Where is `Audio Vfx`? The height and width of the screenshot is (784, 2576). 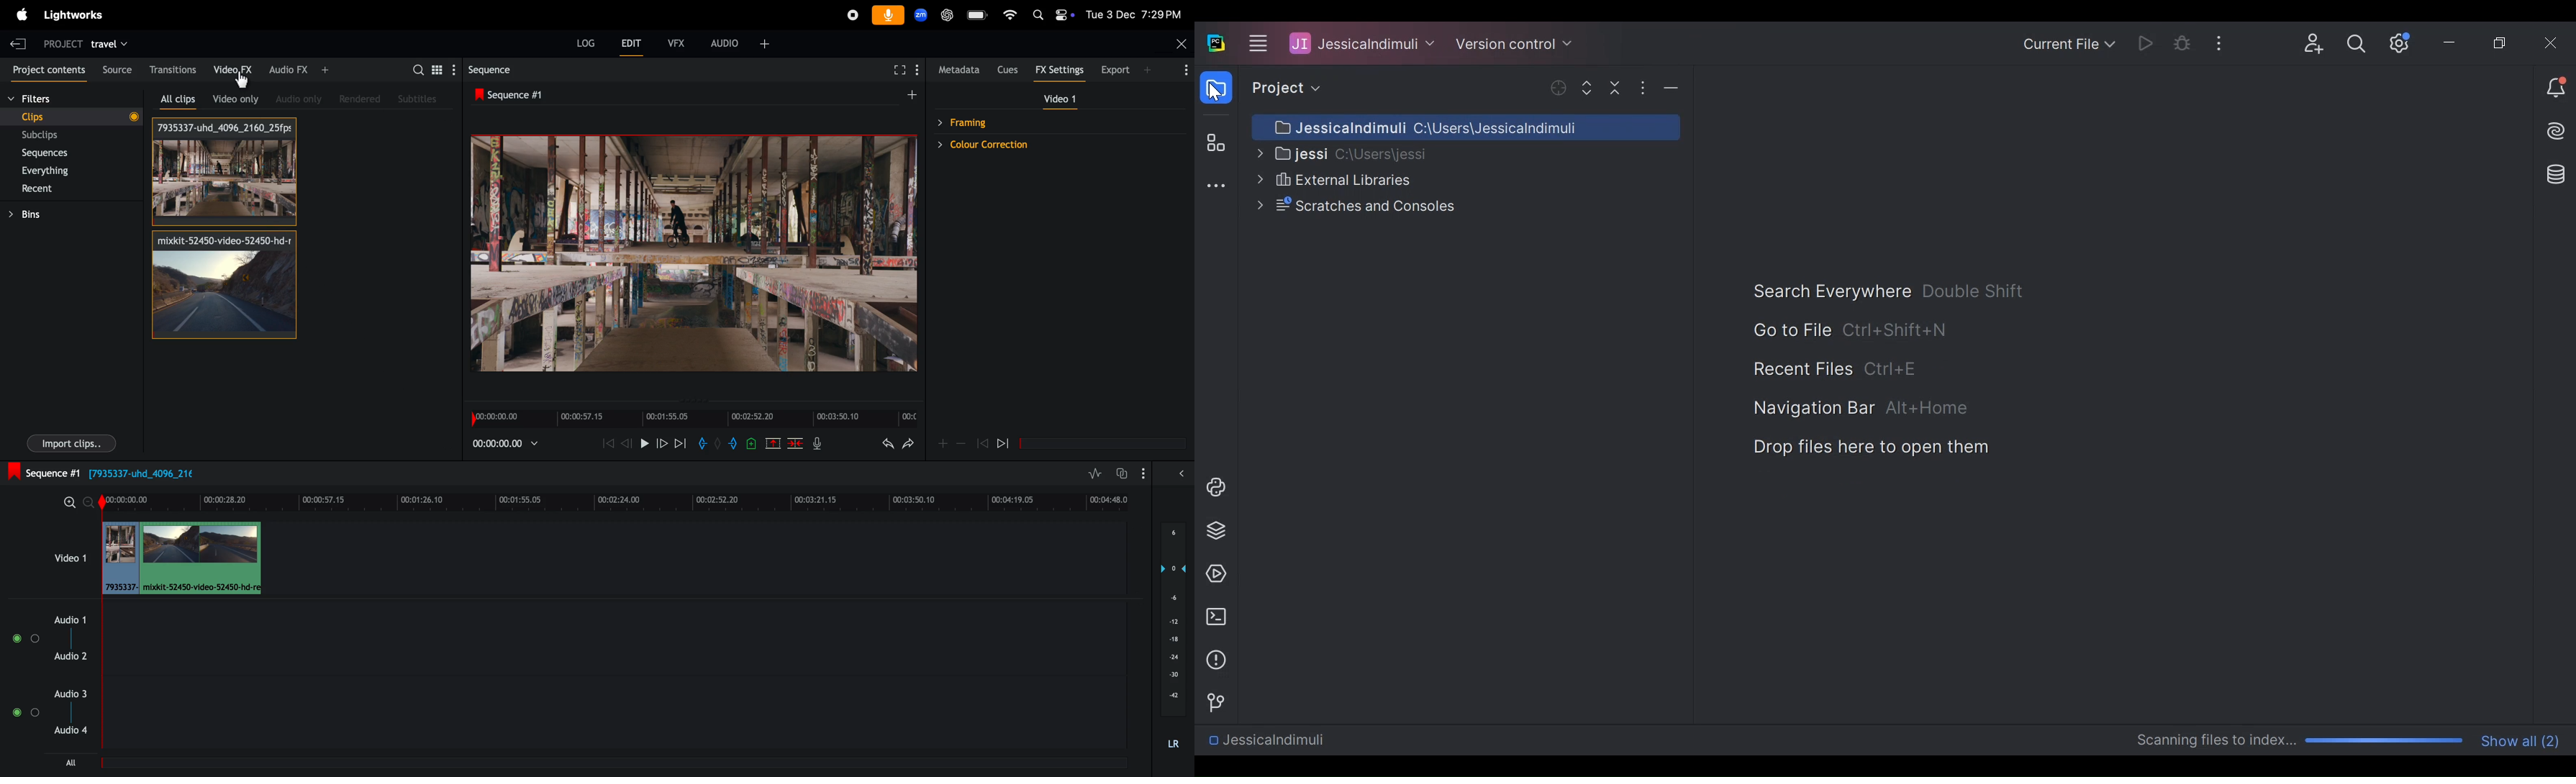 Audio Vfx is located at coordinates (300, 70).